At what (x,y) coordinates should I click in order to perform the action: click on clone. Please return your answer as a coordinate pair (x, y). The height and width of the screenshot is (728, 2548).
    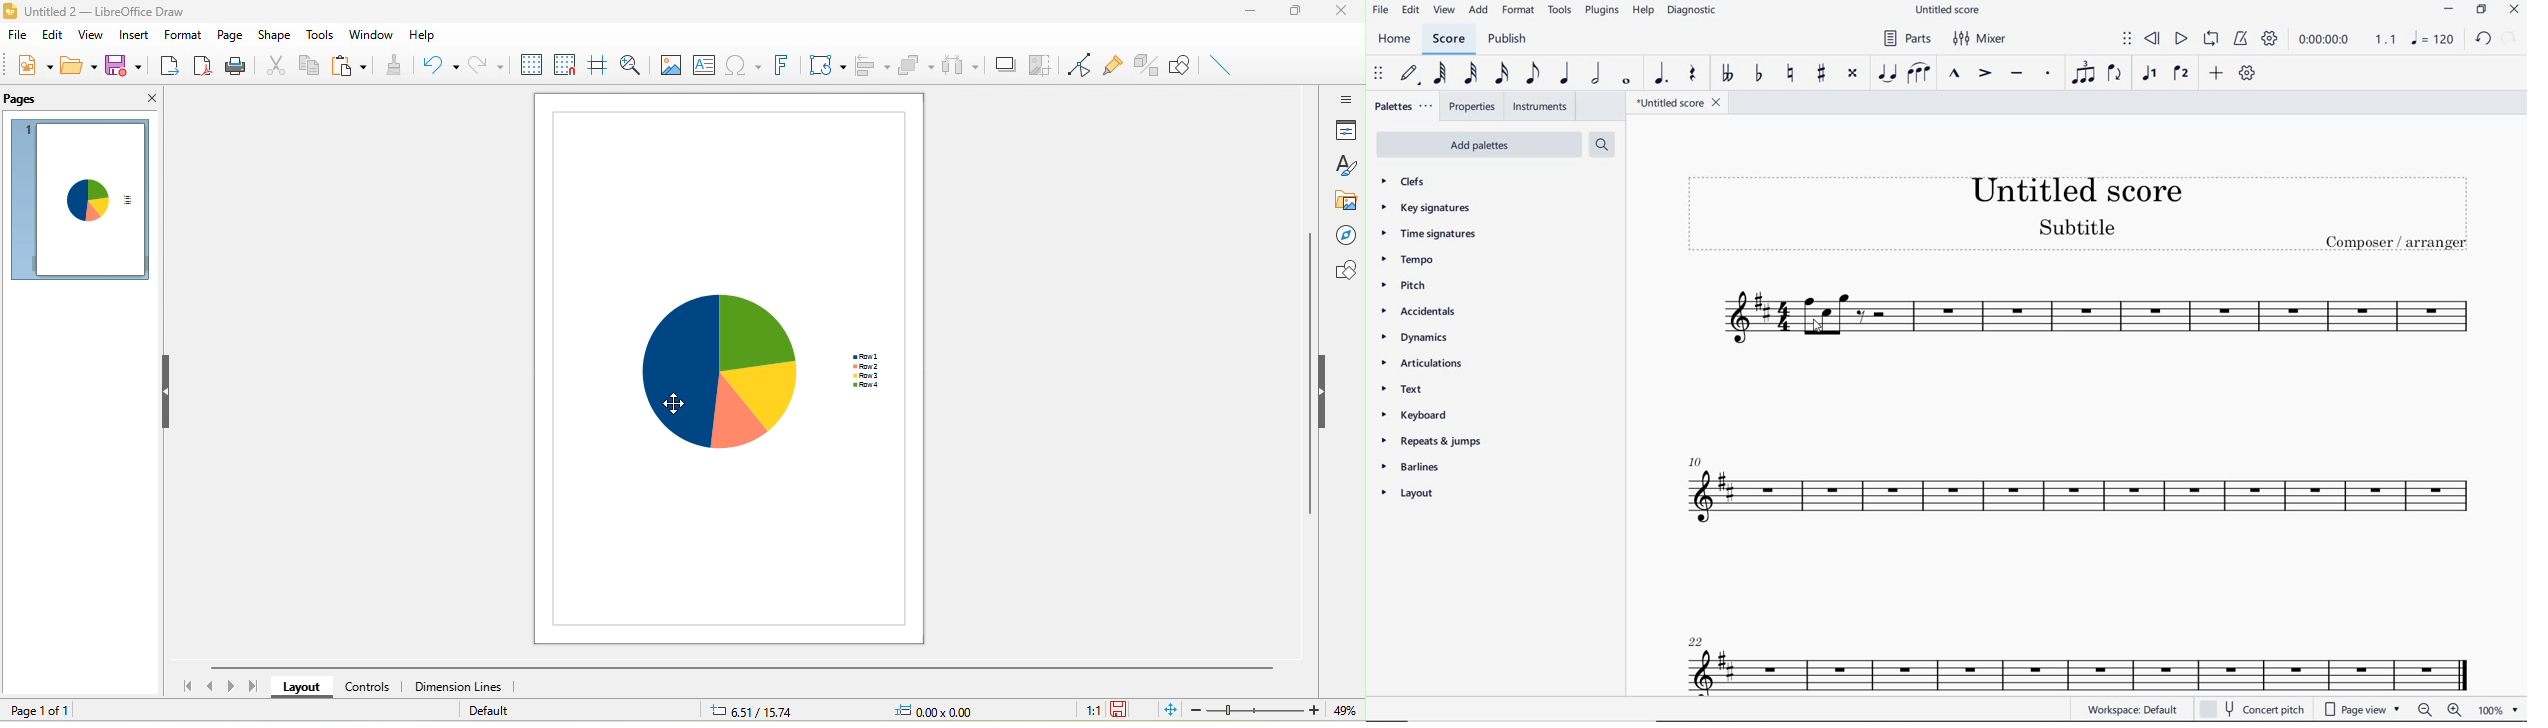
    Looking at the image, I should click on (394, 66).